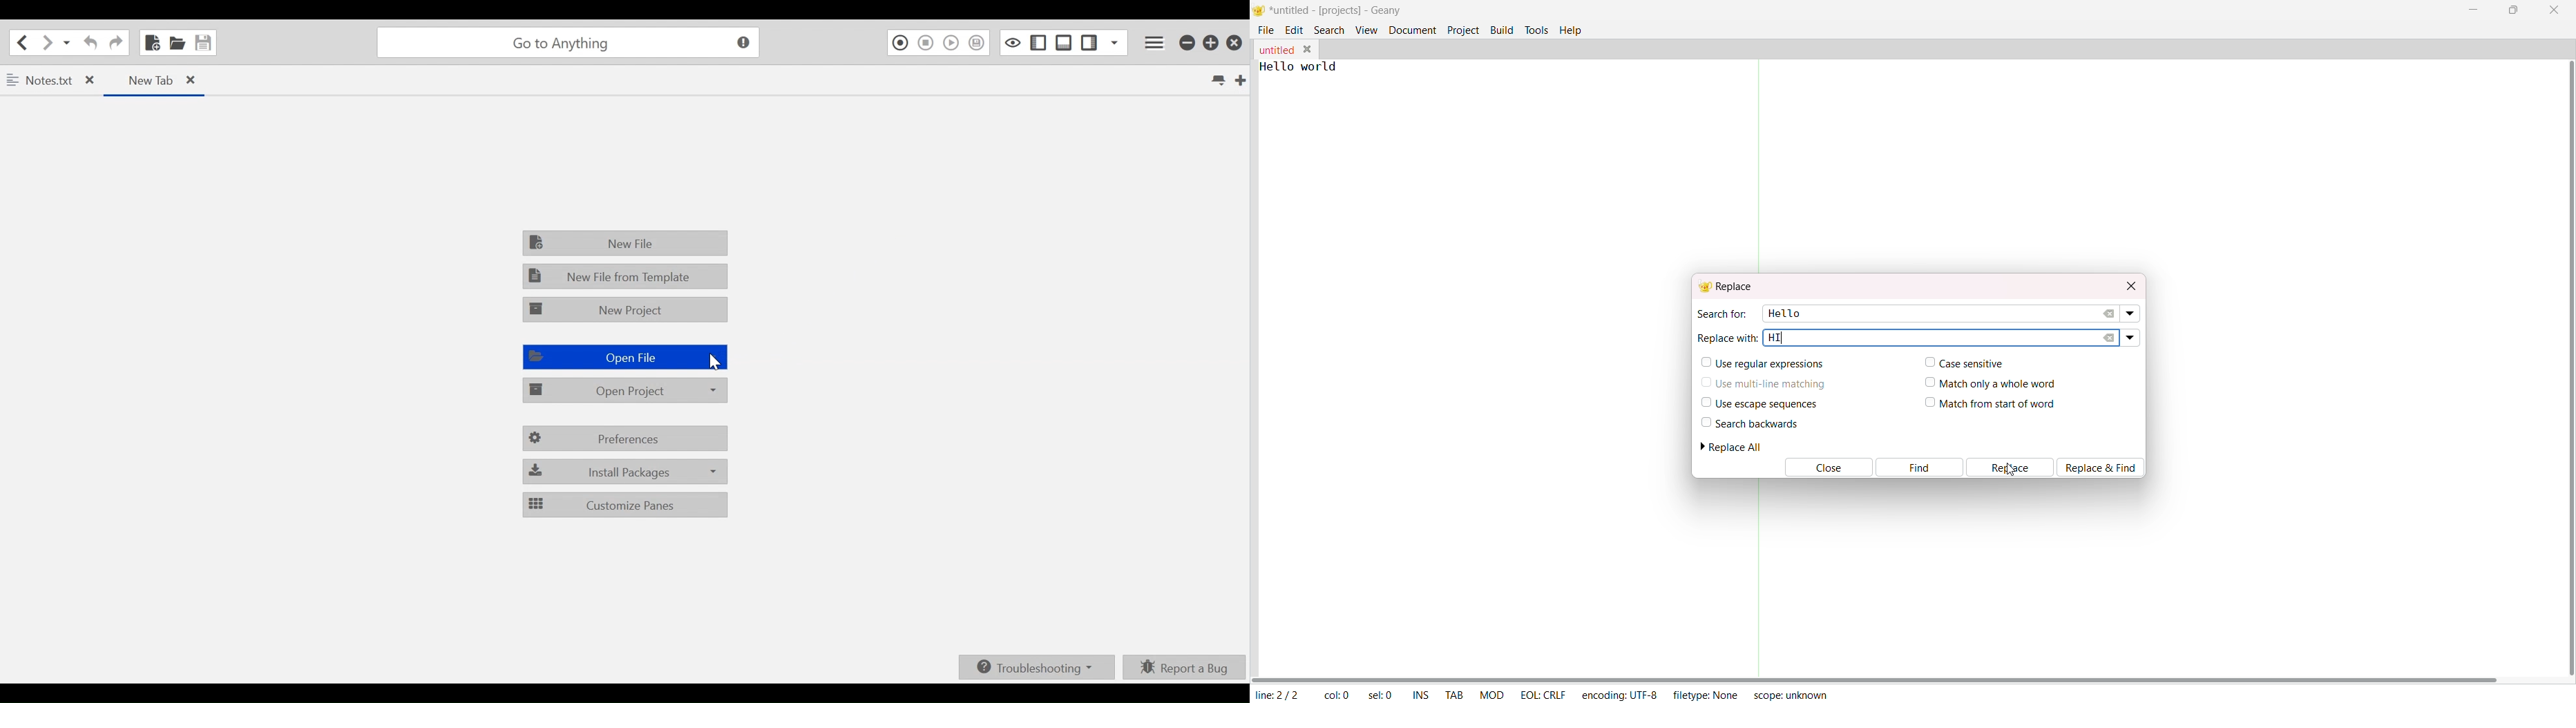 The image size is (2576, 728). Describe the element at coordinates (1919, 468) in the screenshot. I see `find` at that location.